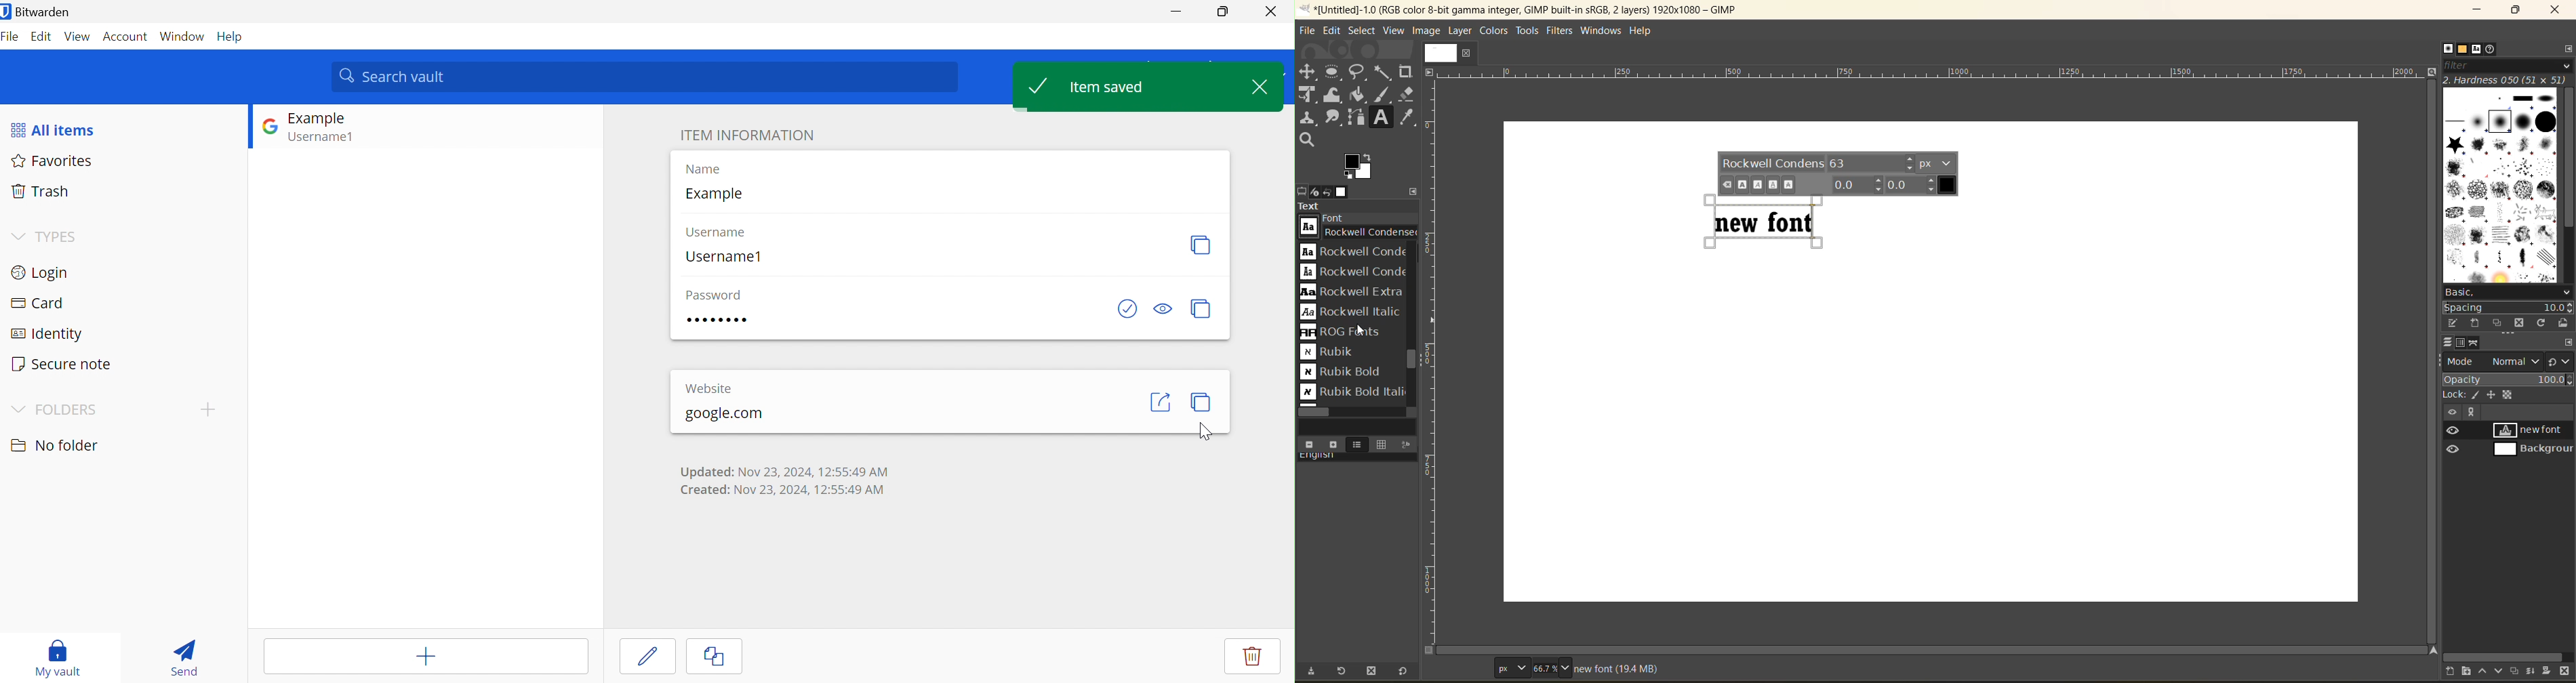 The height and width of the screenshot is (700, 2576). What do you see at coordinates (2535, 432) in the screenshot?
I see `new font` at bounding box center [2535, 432].